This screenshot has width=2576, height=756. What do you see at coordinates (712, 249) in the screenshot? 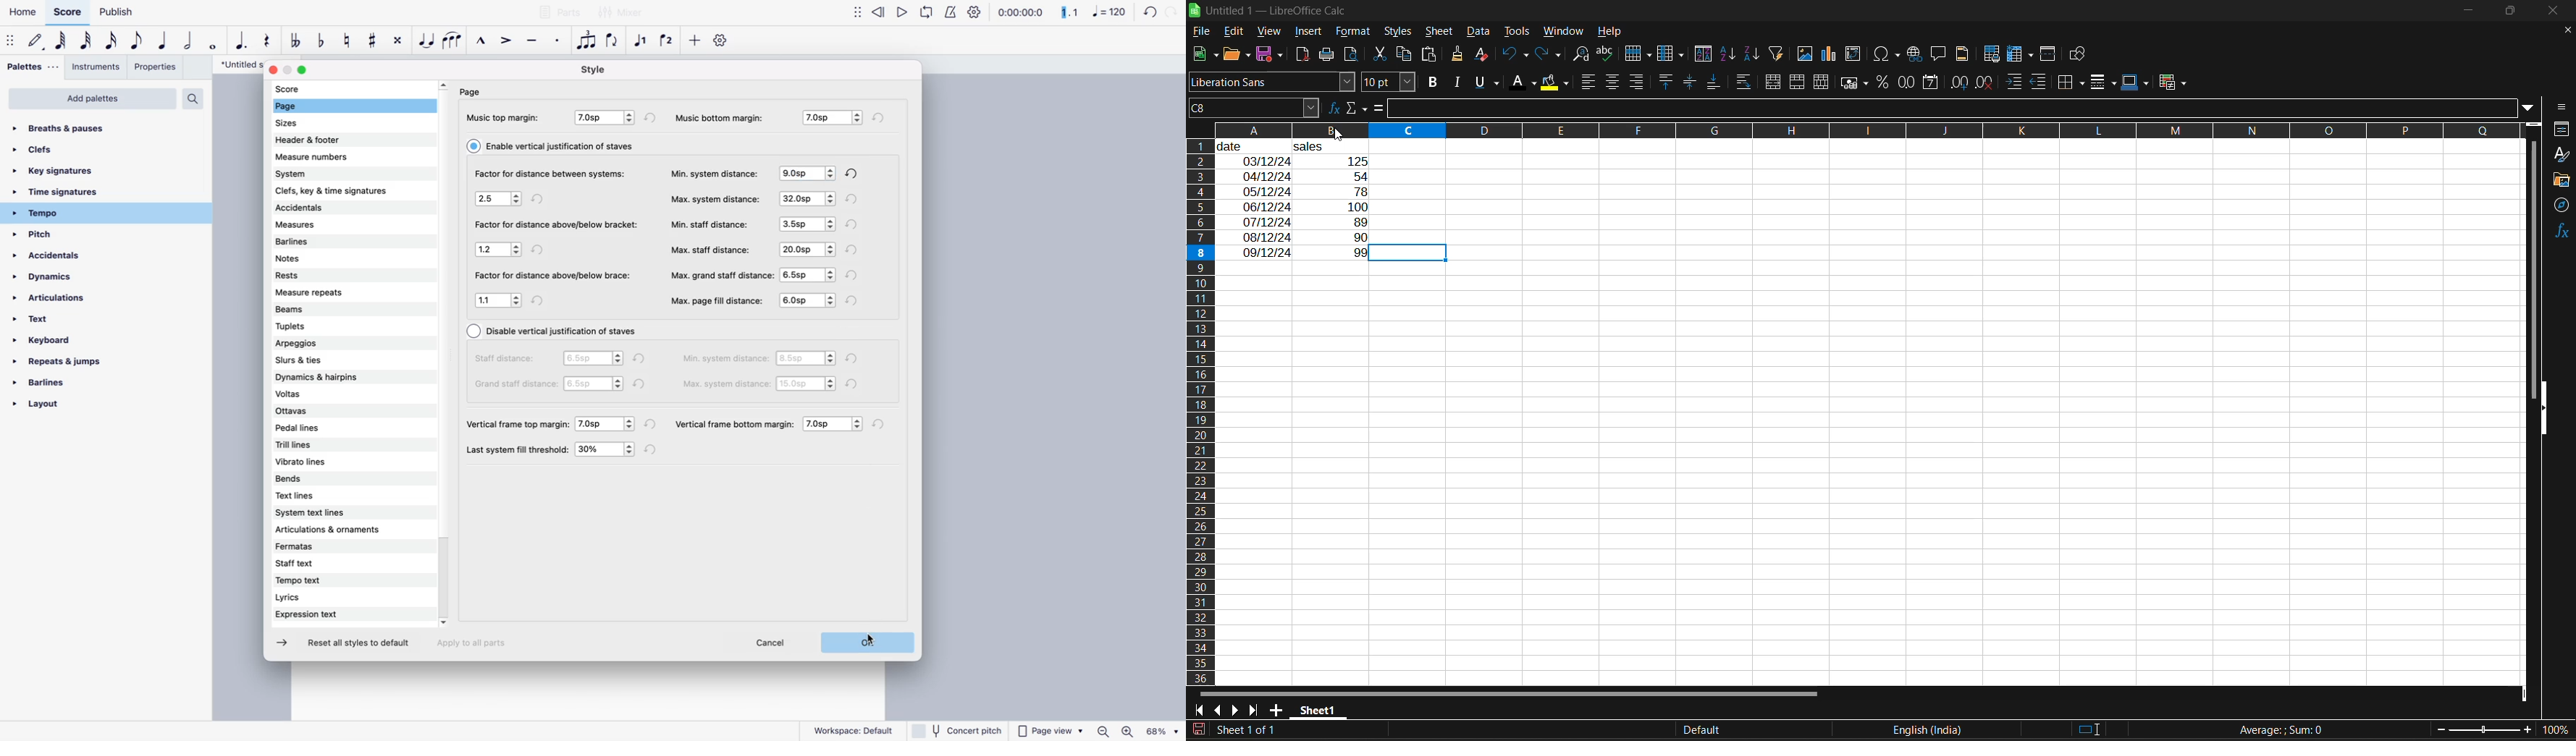
I see `max staff distance` at bounding box center [712, 249].